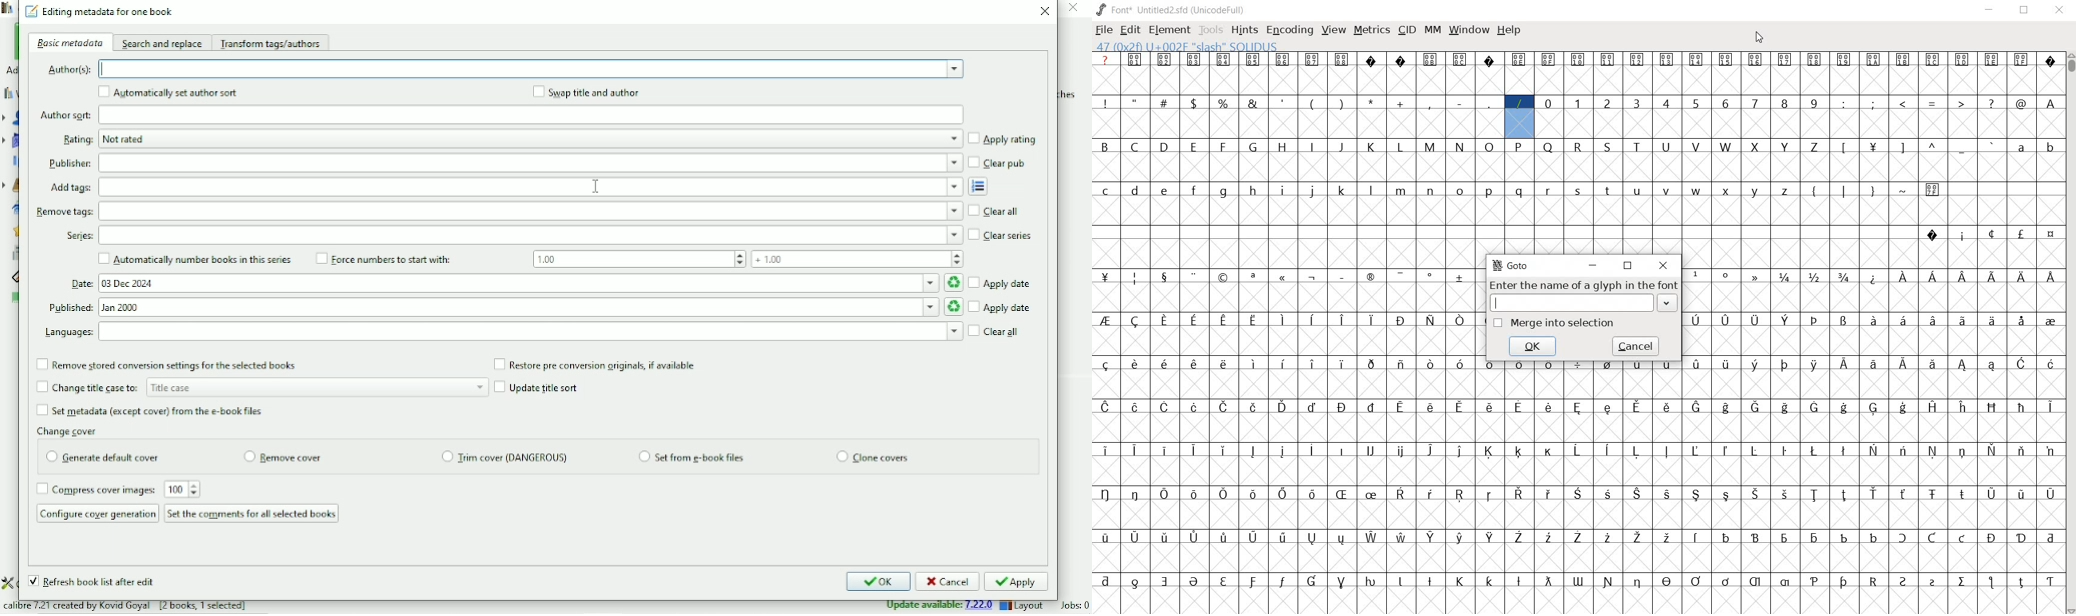 This screenshot has height=616, width=2100. I want to click on glyph, so click(2021, 539).